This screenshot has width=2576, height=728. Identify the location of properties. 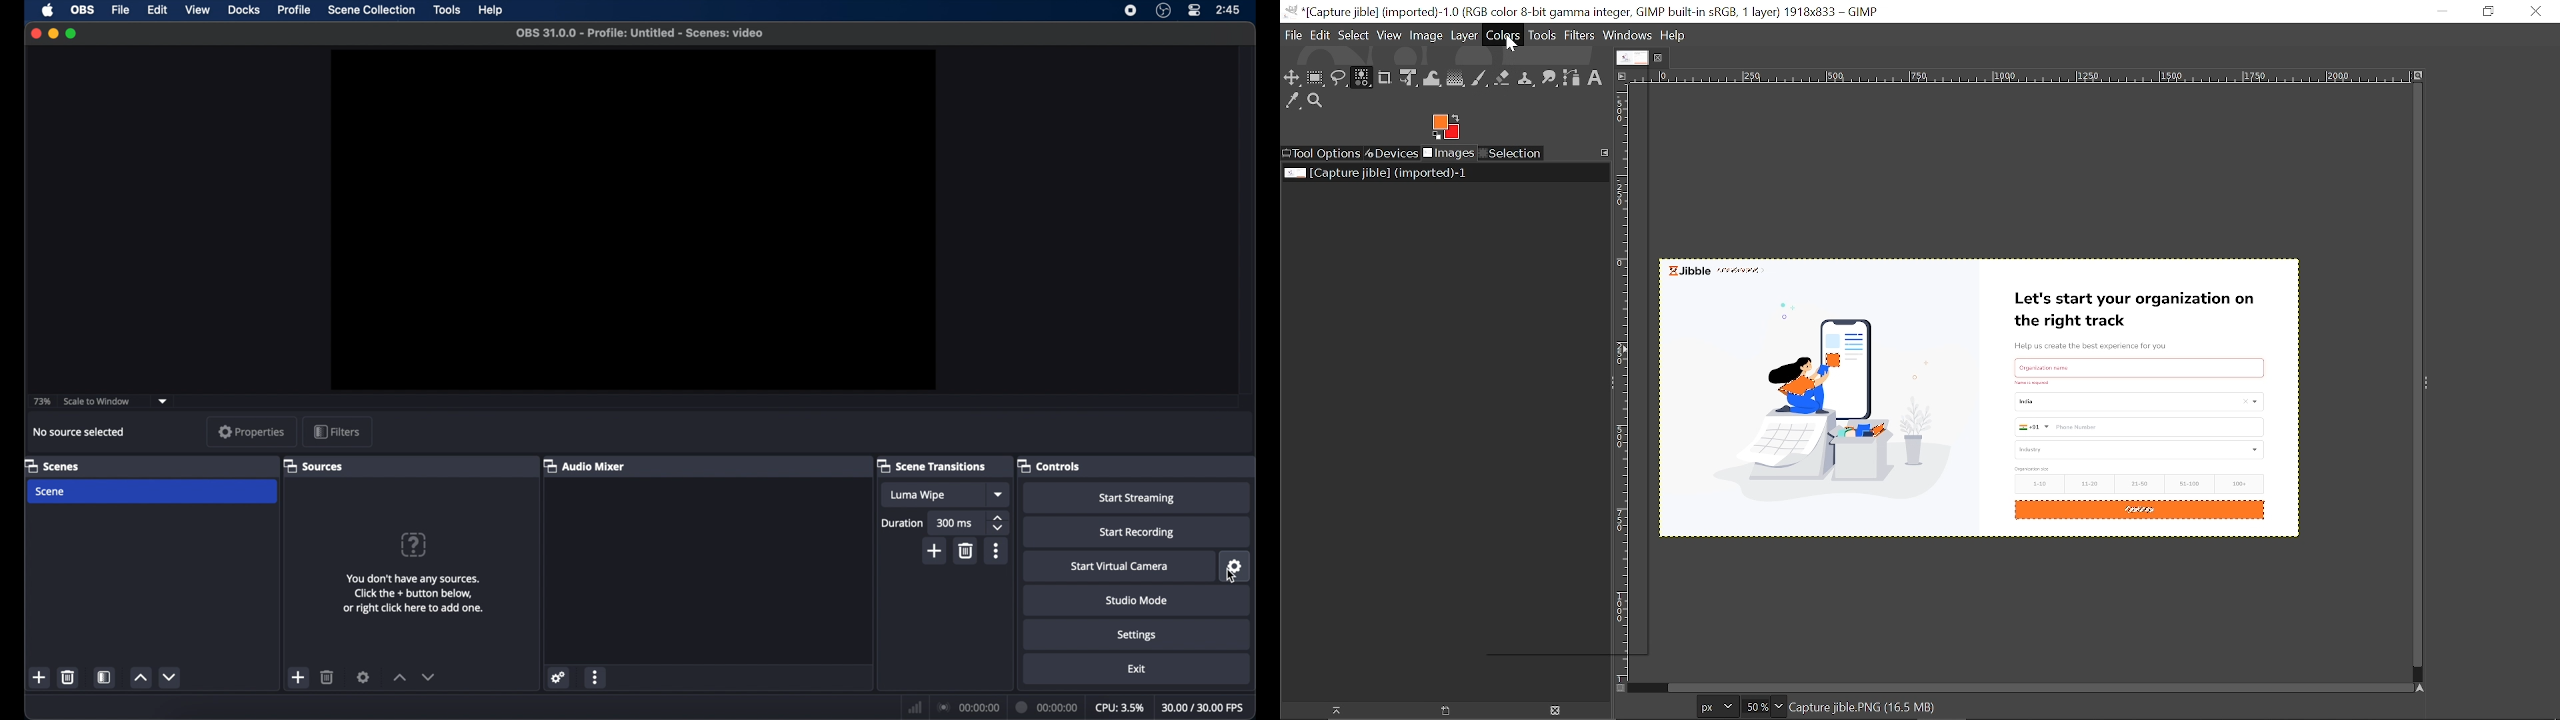
(251, 431).